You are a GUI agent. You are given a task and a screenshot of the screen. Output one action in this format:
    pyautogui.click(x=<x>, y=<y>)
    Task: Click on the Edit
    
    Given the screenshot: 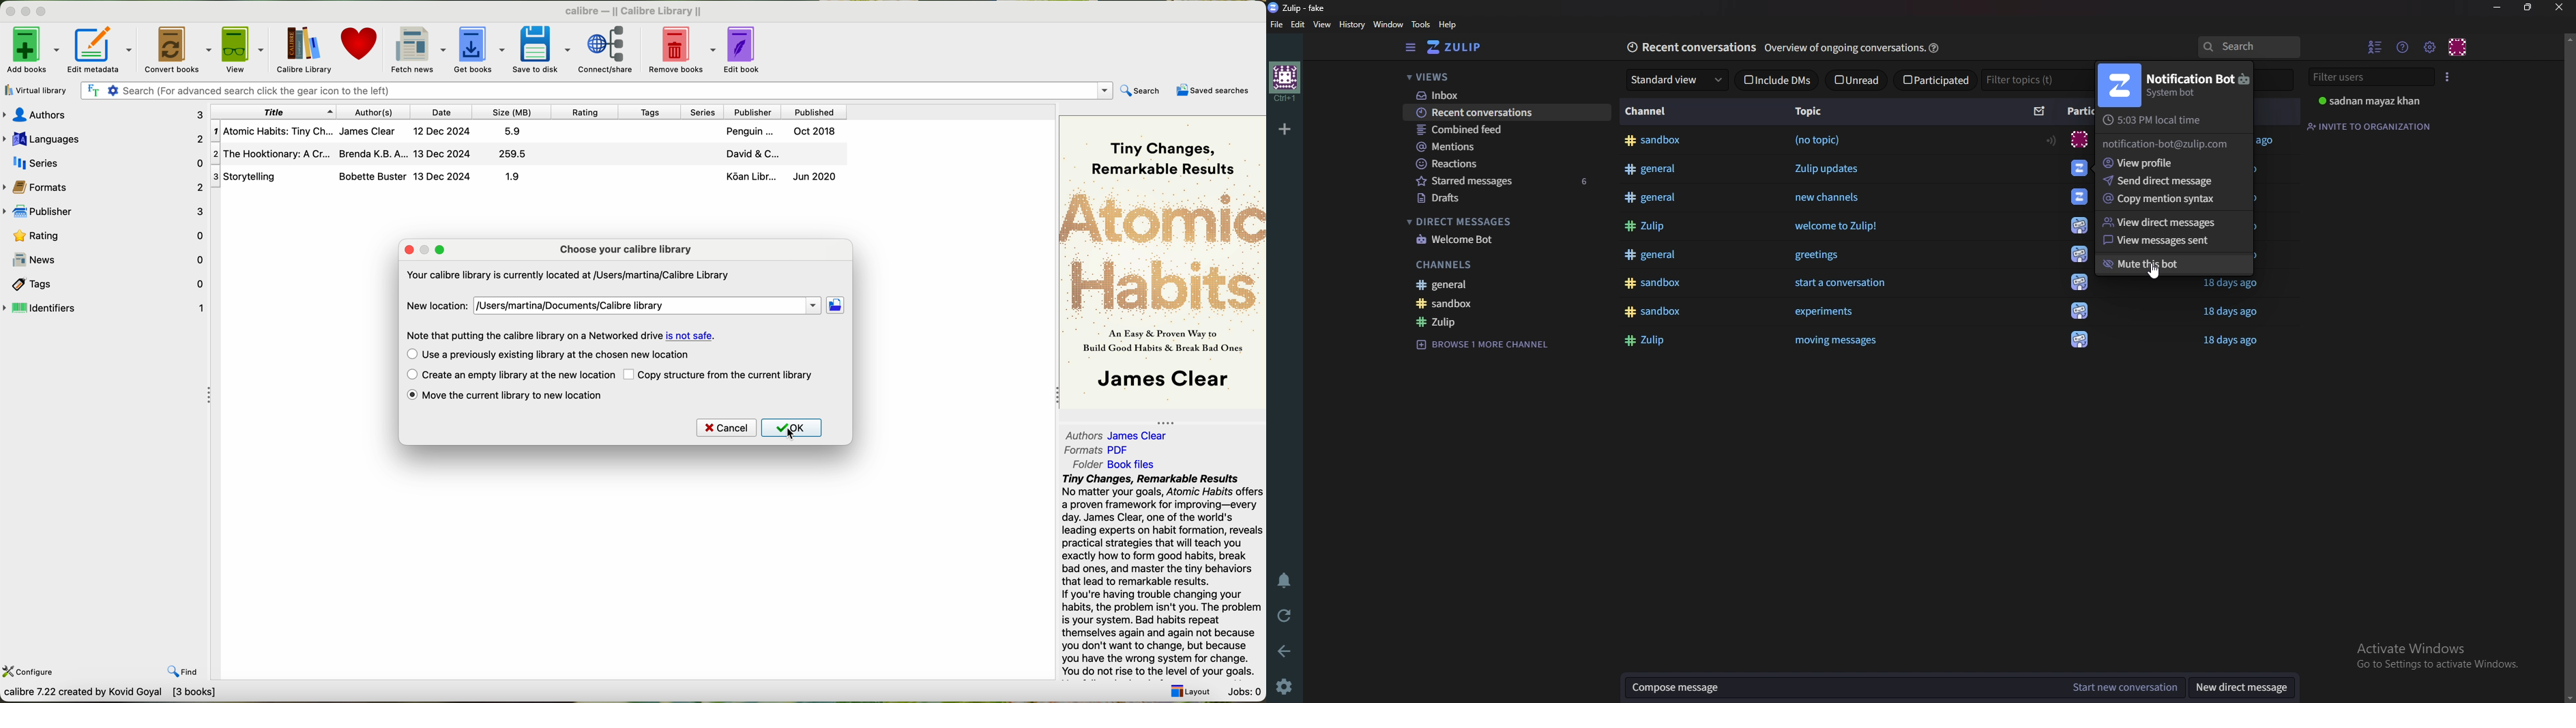 What is the action you would take?
    pyautogui.click(x=1299, y=25)
    